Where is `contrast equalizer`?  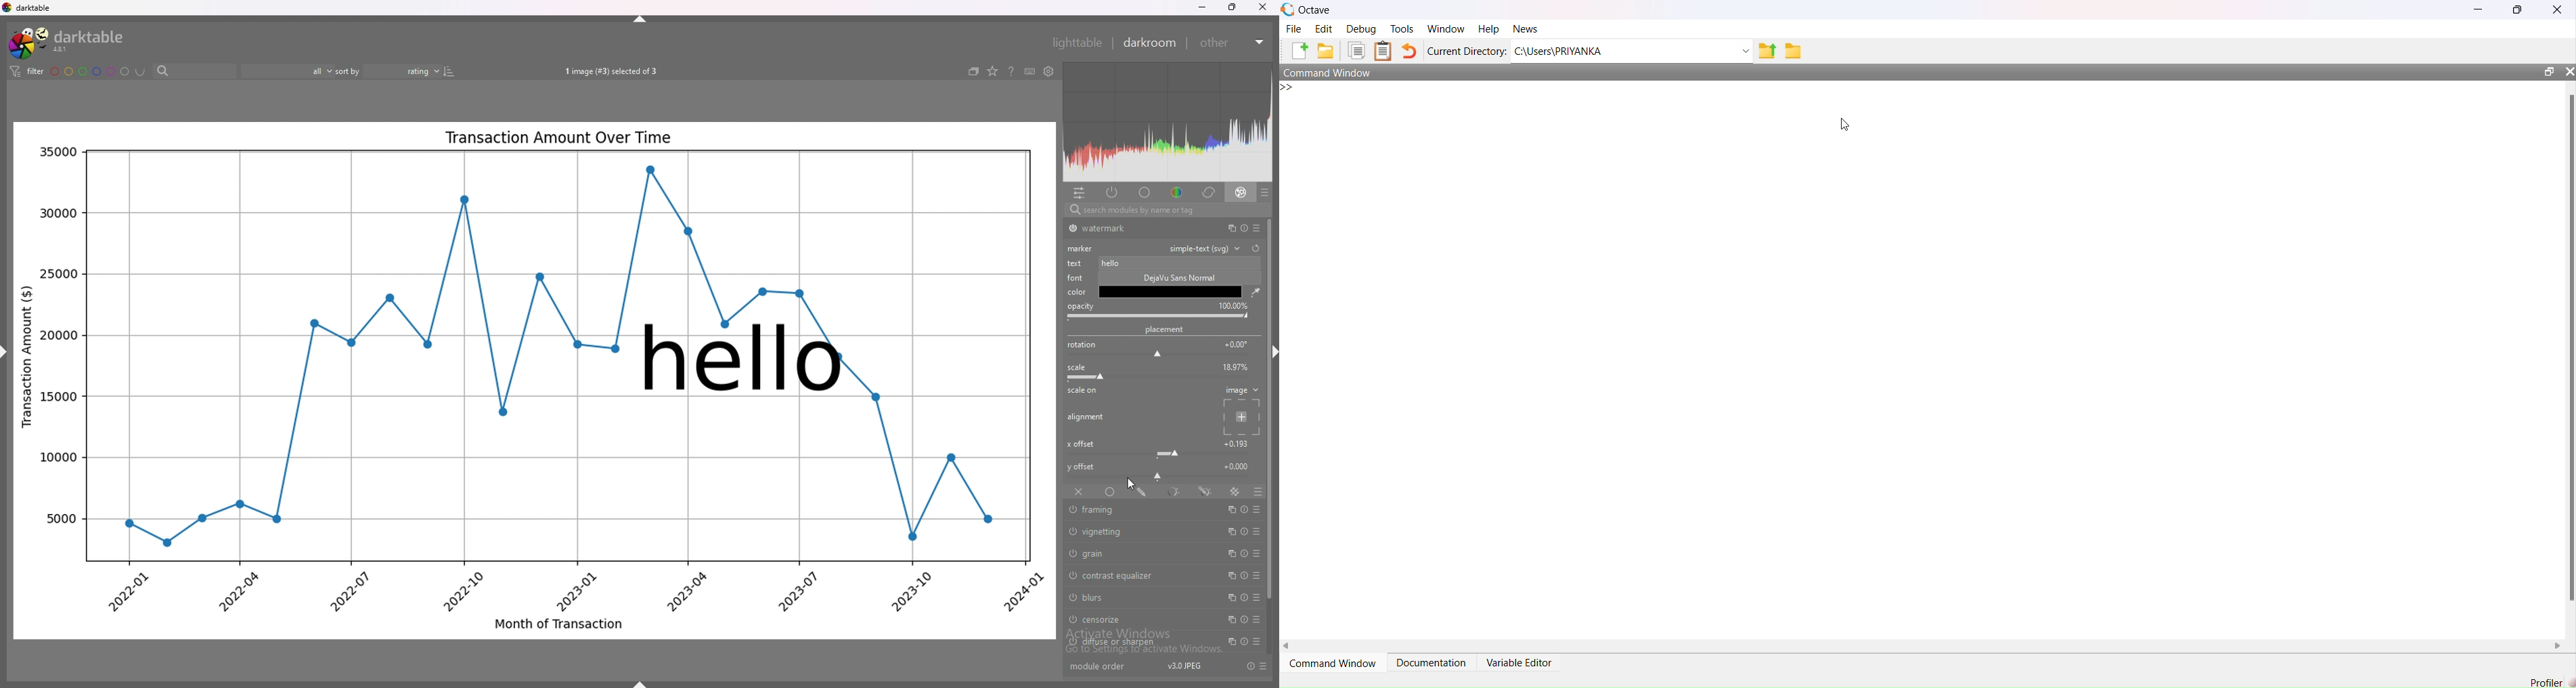 contrast equalizer is located at coordinates (1137, 575).